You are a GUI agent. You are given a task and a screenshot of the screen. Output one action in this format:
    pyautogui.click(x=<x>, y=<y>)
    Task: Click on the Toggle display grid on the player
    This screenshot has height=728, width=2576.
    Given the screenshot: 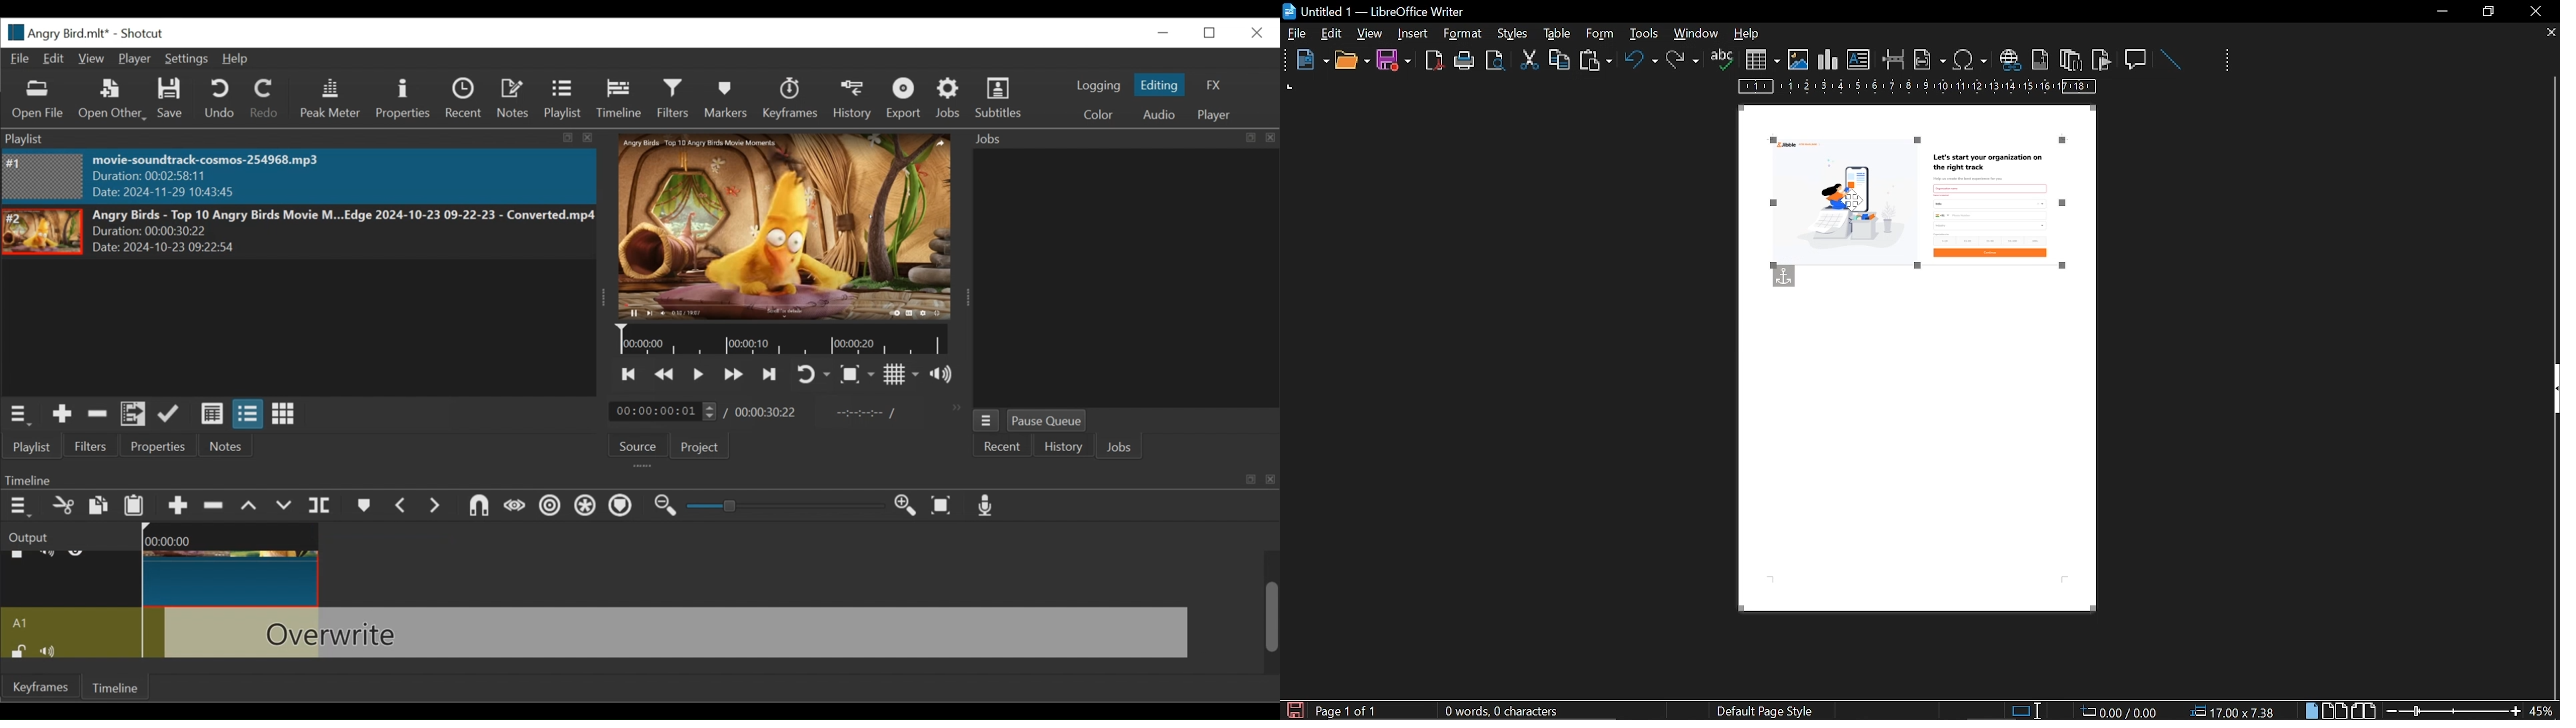 What is the action you would take?
    pyautogui.click(x=902, y=375)
    